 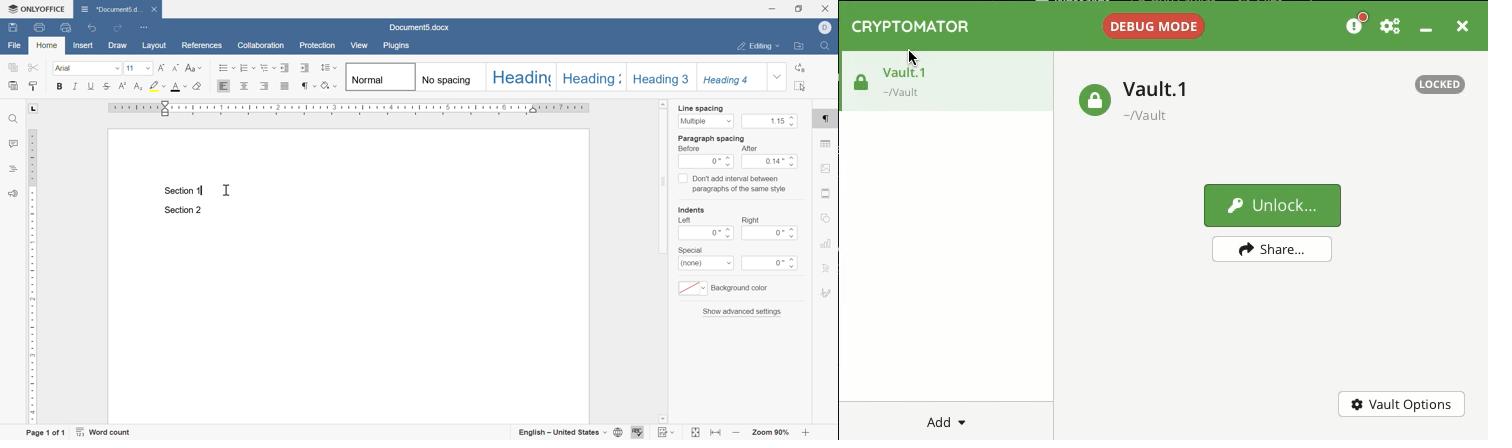 What do you see at coordinates (717, 434) in the screenshot?
I see `fit to width` at bounding box center [717, 434].